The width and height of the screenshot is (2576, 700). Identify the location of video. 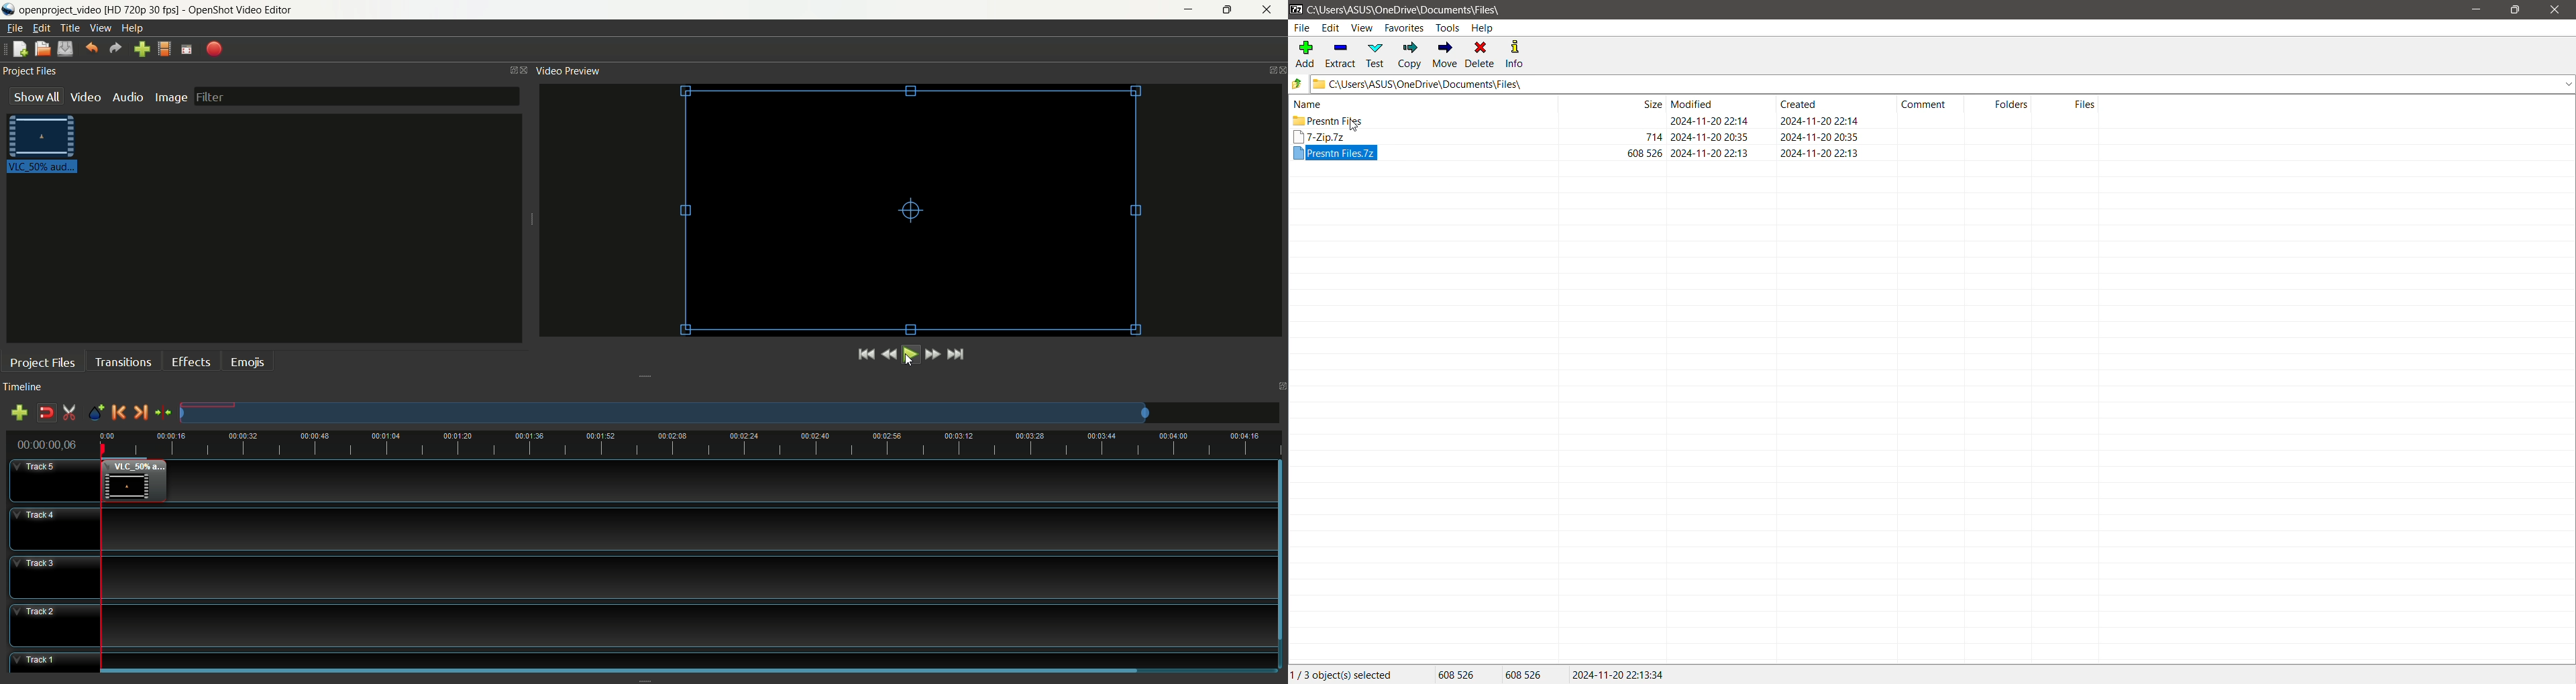
(87, 97).